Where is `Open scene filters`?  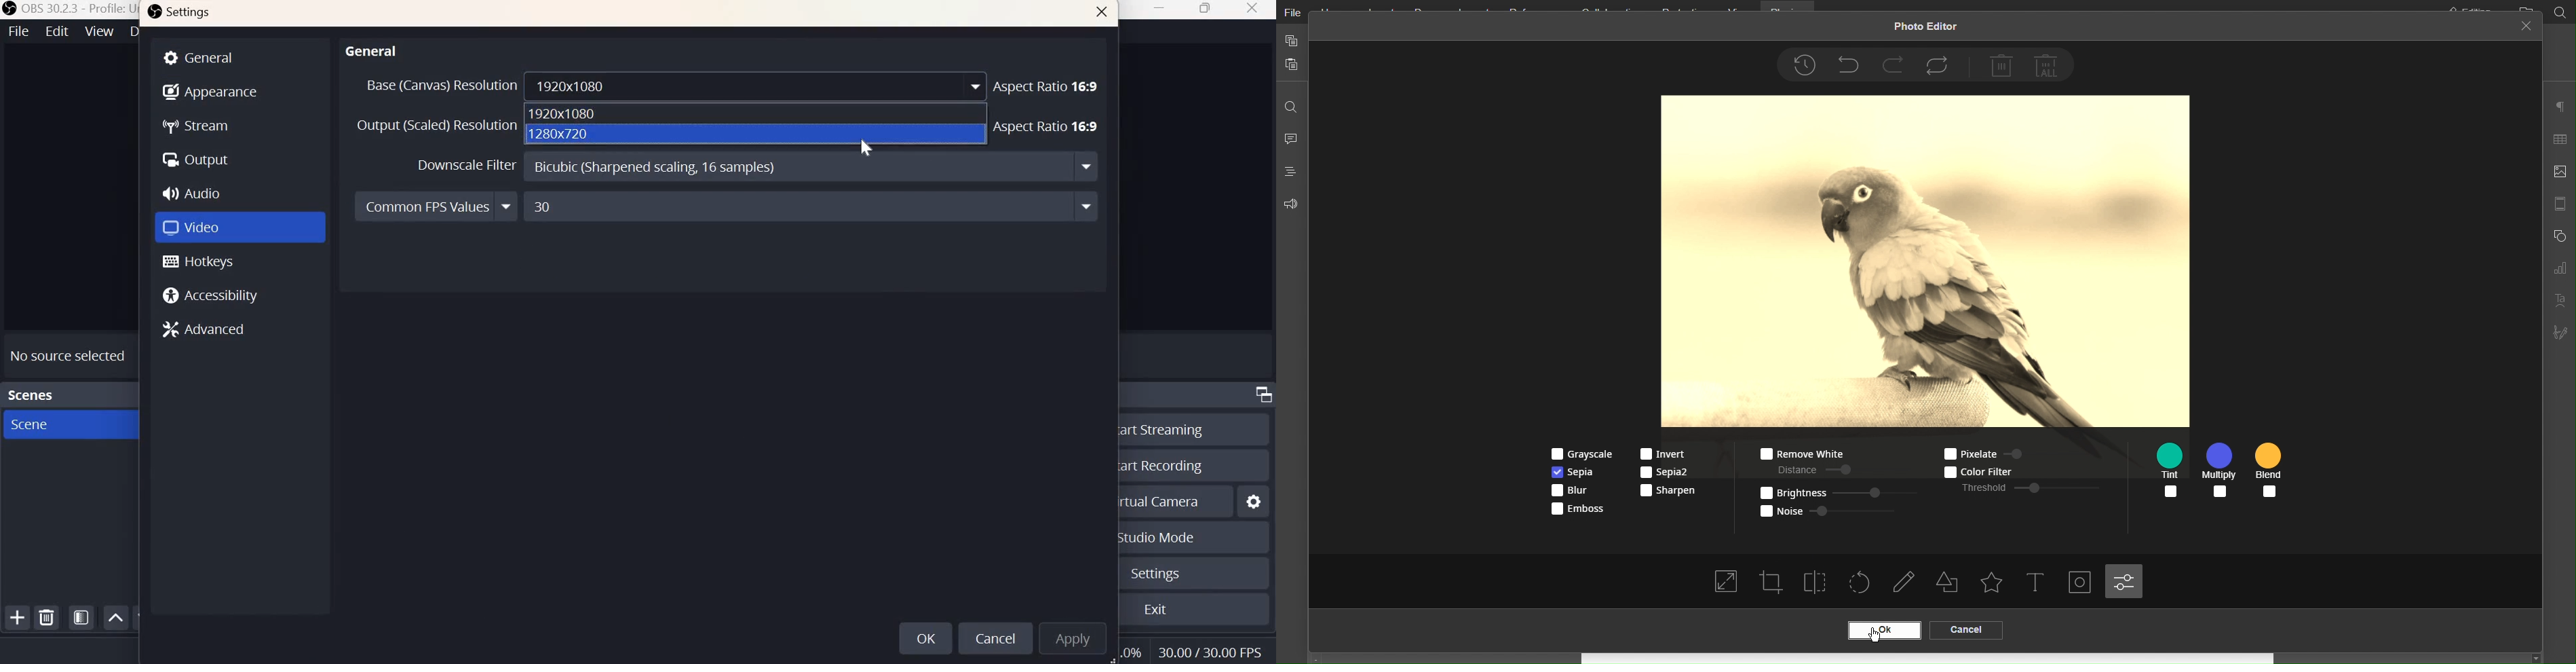 Open scene filters is located at coordinates (81, 617).